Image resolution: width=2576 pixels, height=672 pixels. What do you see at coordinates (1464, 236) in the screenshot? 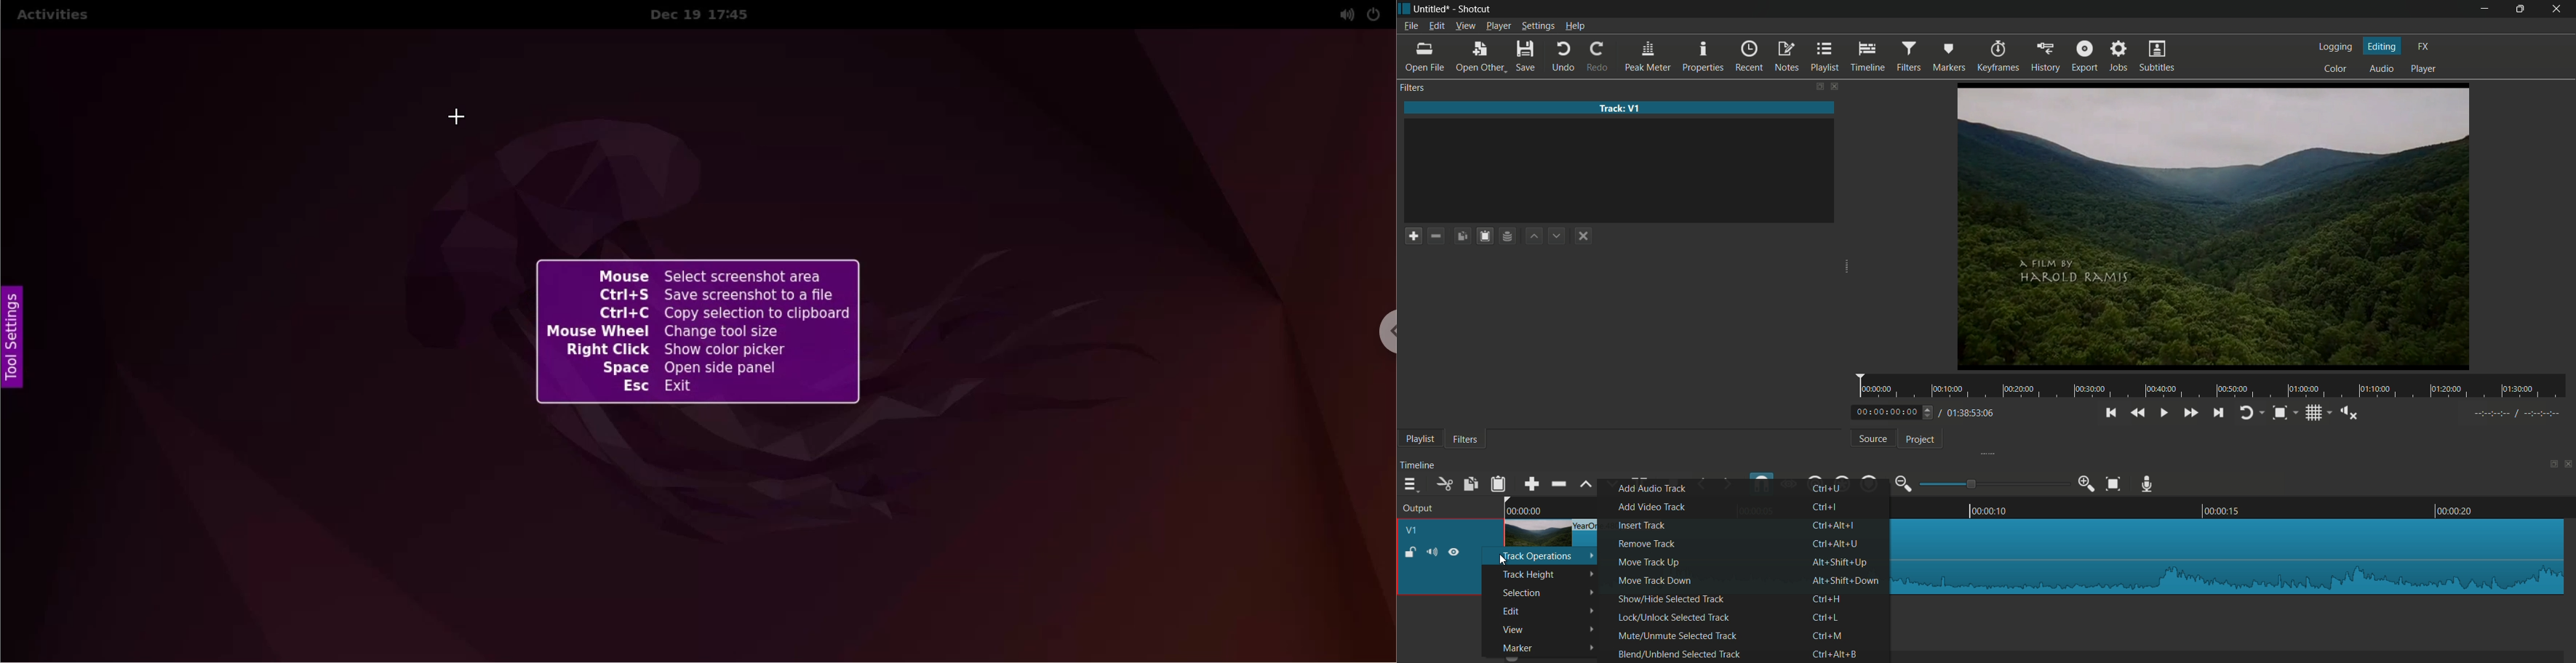
I see `copy checked filters` at bounding box center [1464, 236].